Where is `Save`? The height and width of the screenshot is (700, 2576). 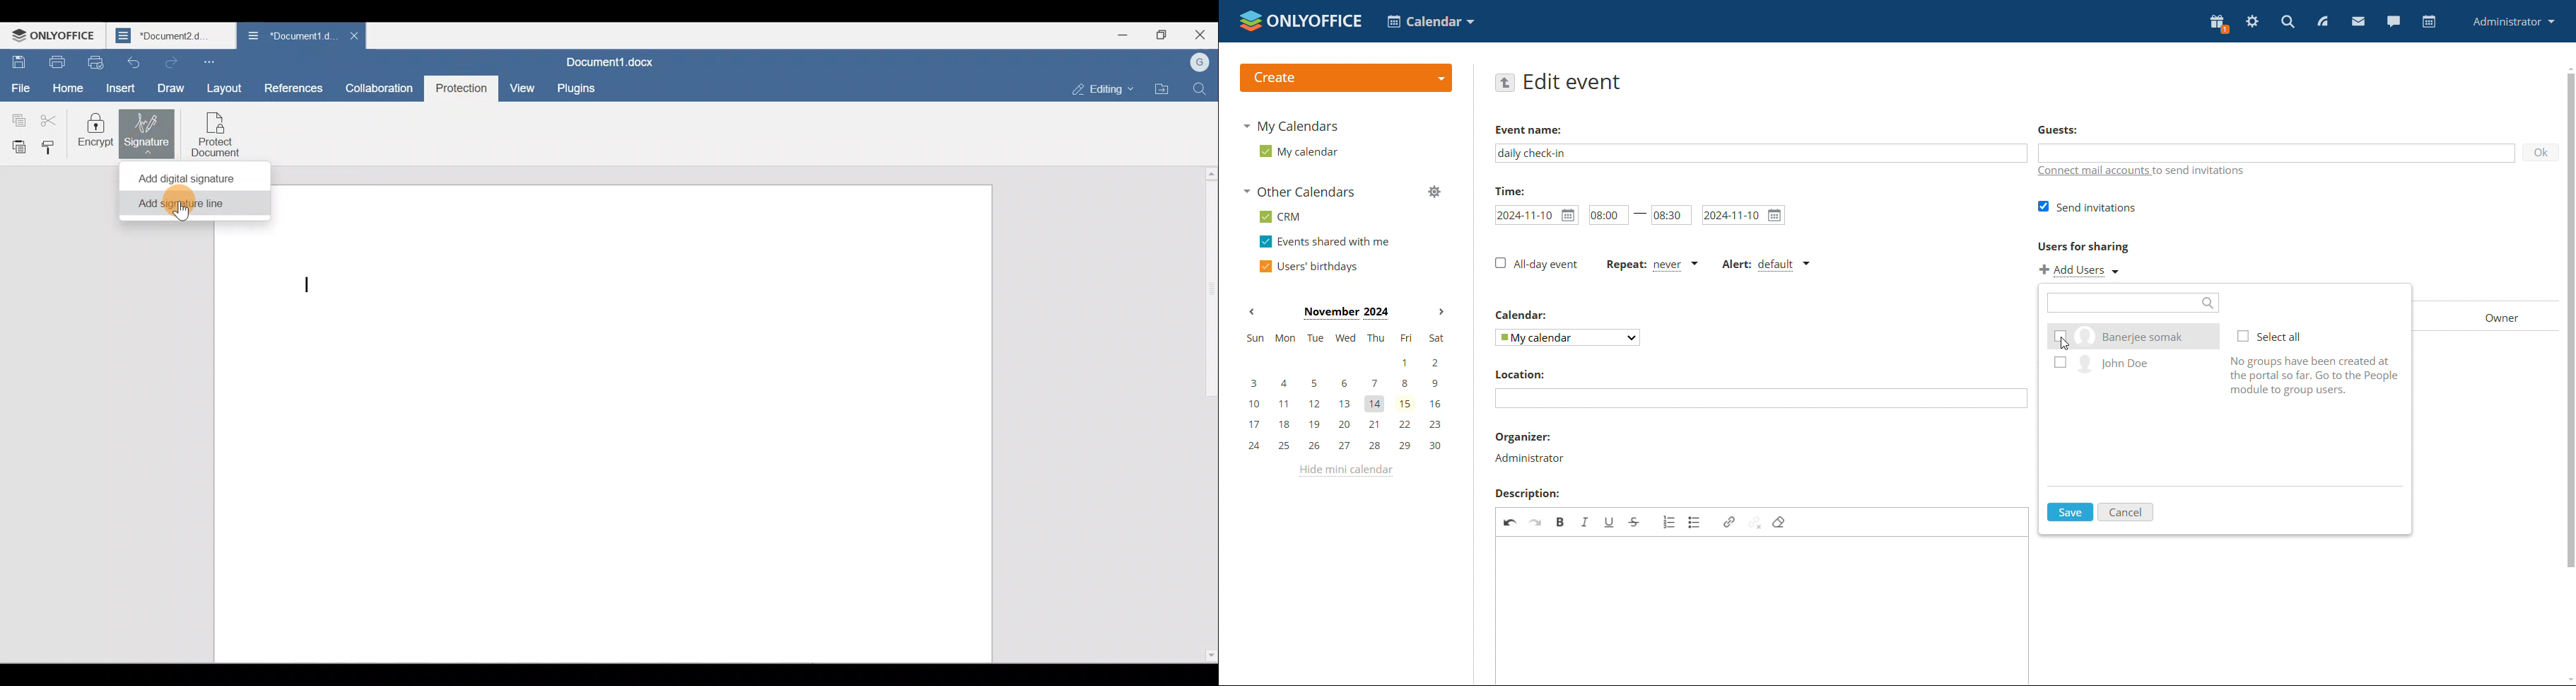 Save is located at coordinates (18, 61).